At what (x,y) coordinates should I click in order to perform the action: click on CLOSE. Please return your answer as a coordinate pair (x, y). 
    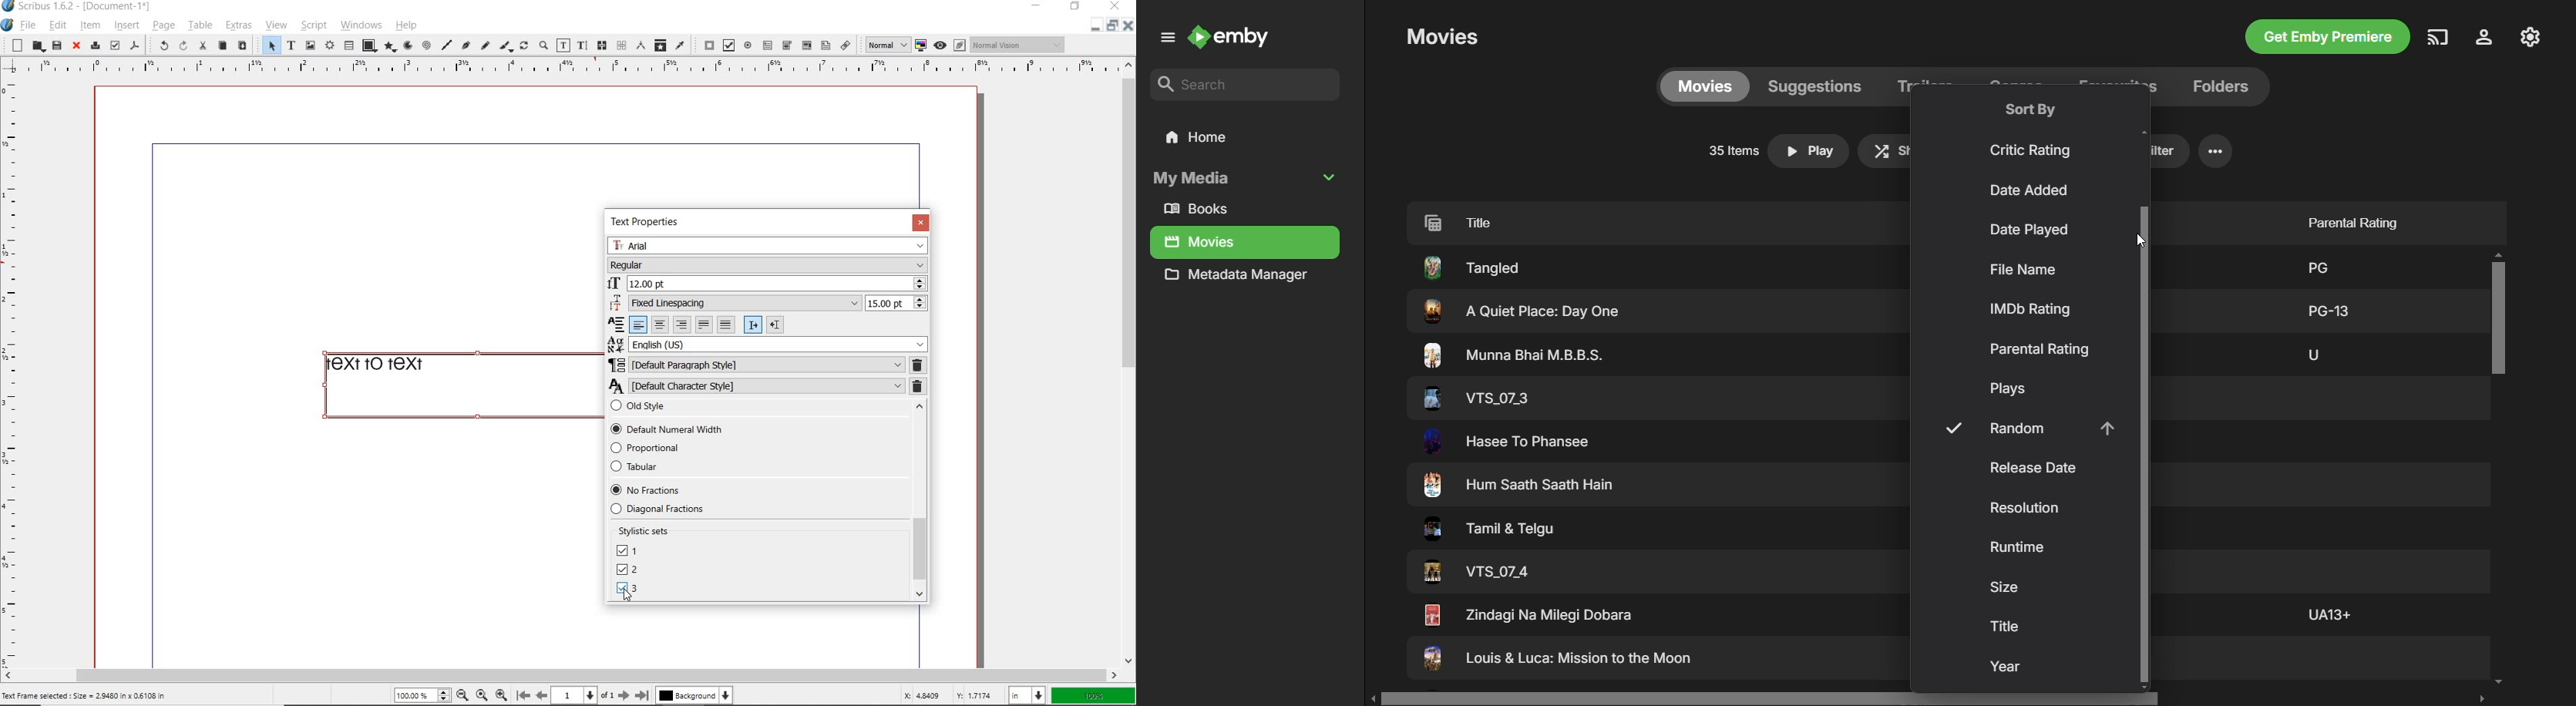
    Looking at the image, I should click on (920, 223).